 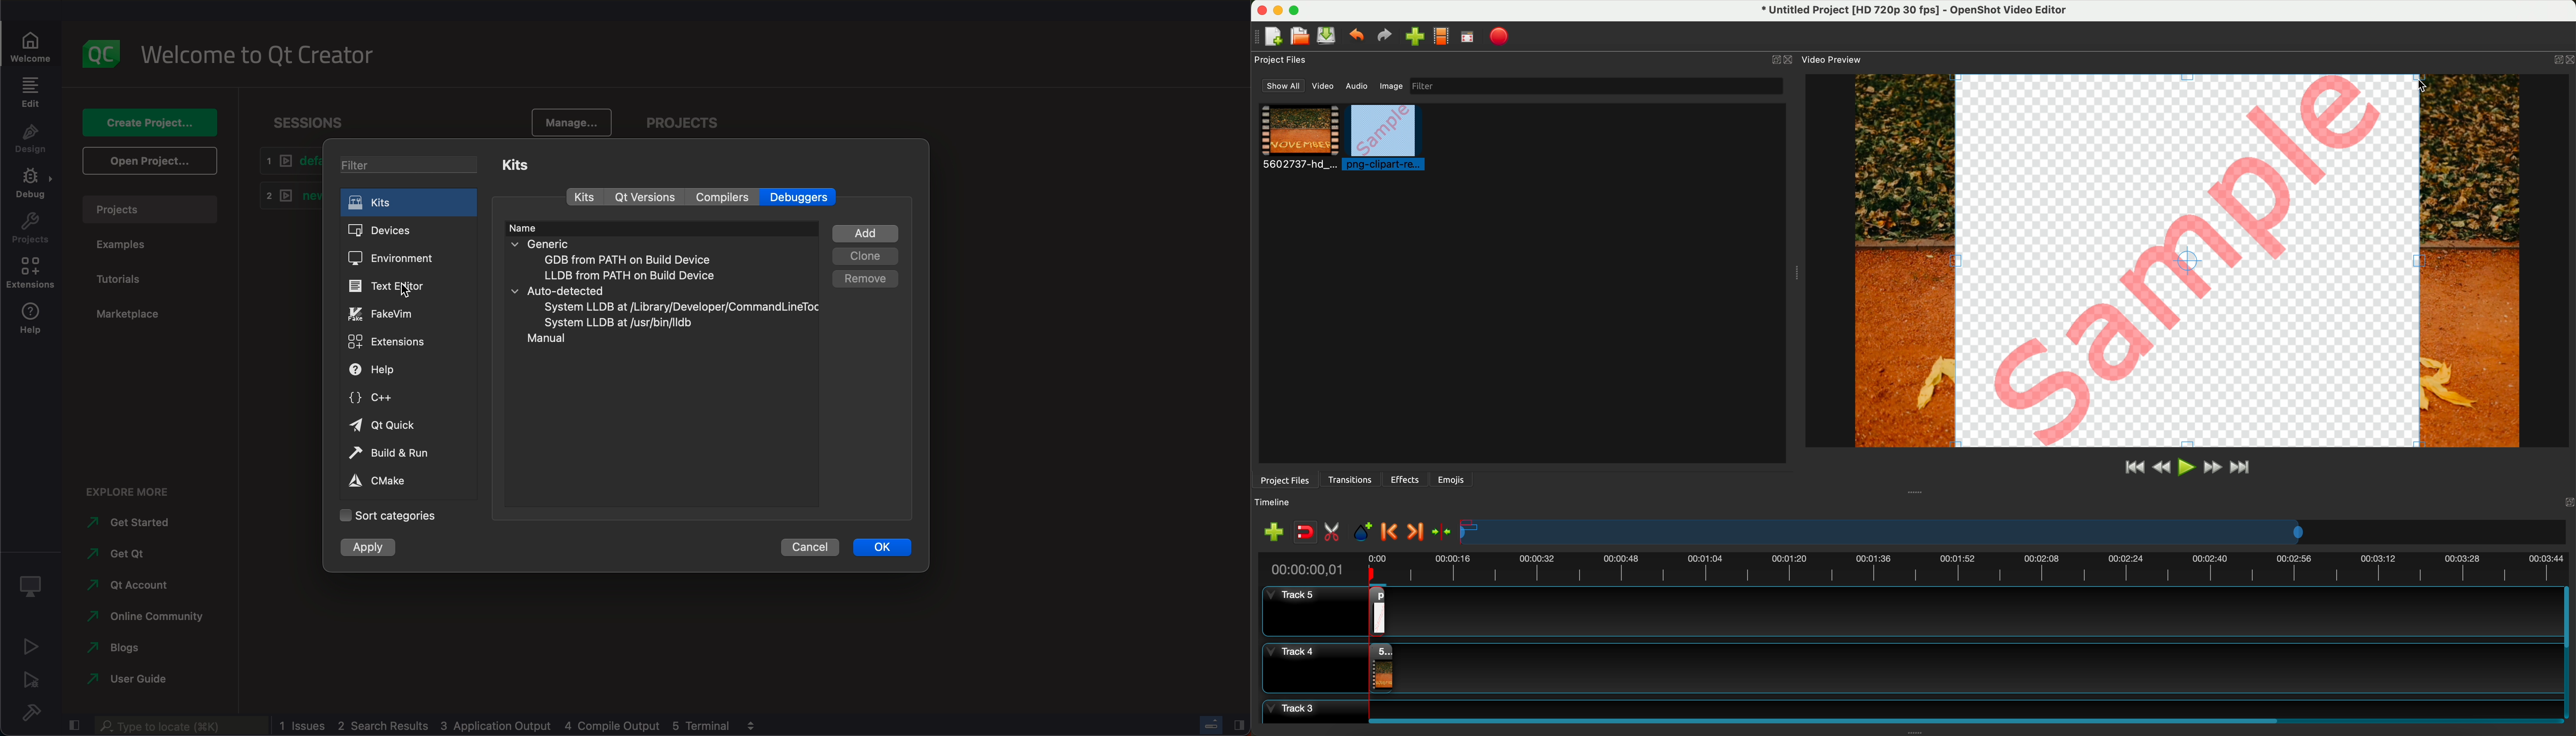 I want to click on jump to start, so click(x=2134, y=468).